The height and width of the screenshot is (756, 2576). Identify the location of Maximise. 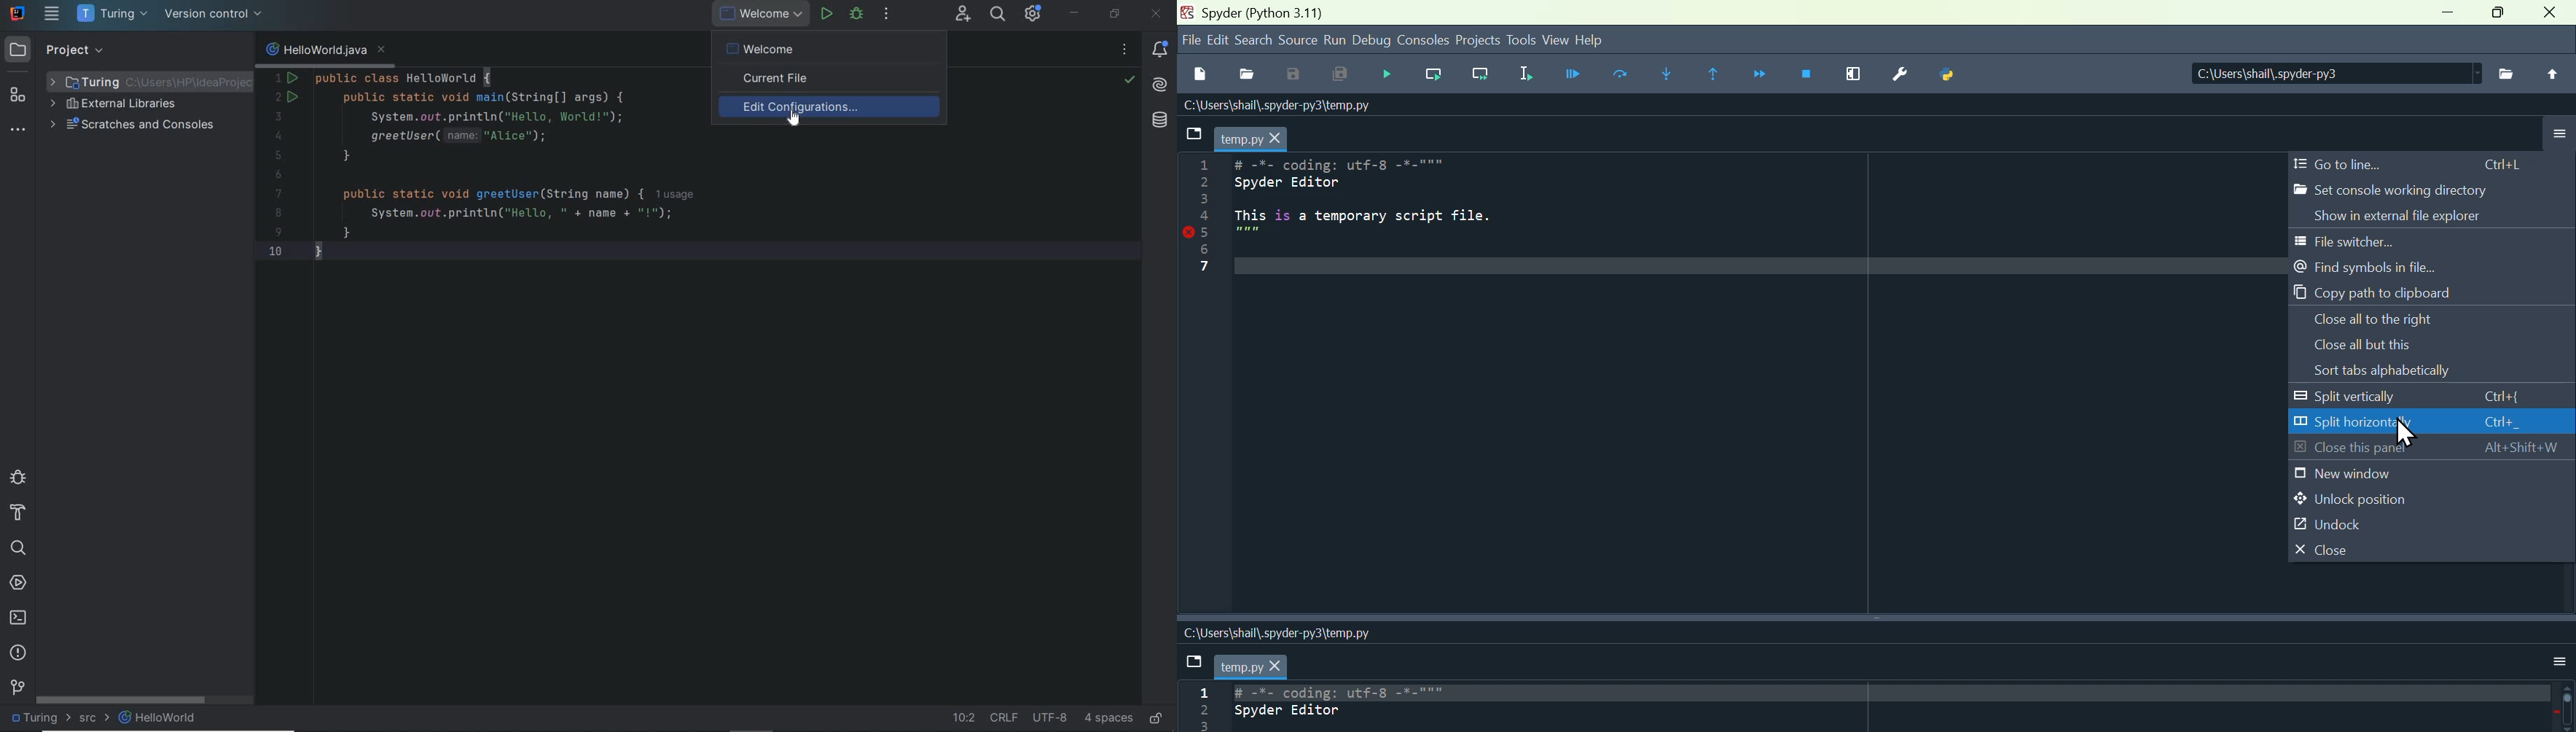
(2497, 17).